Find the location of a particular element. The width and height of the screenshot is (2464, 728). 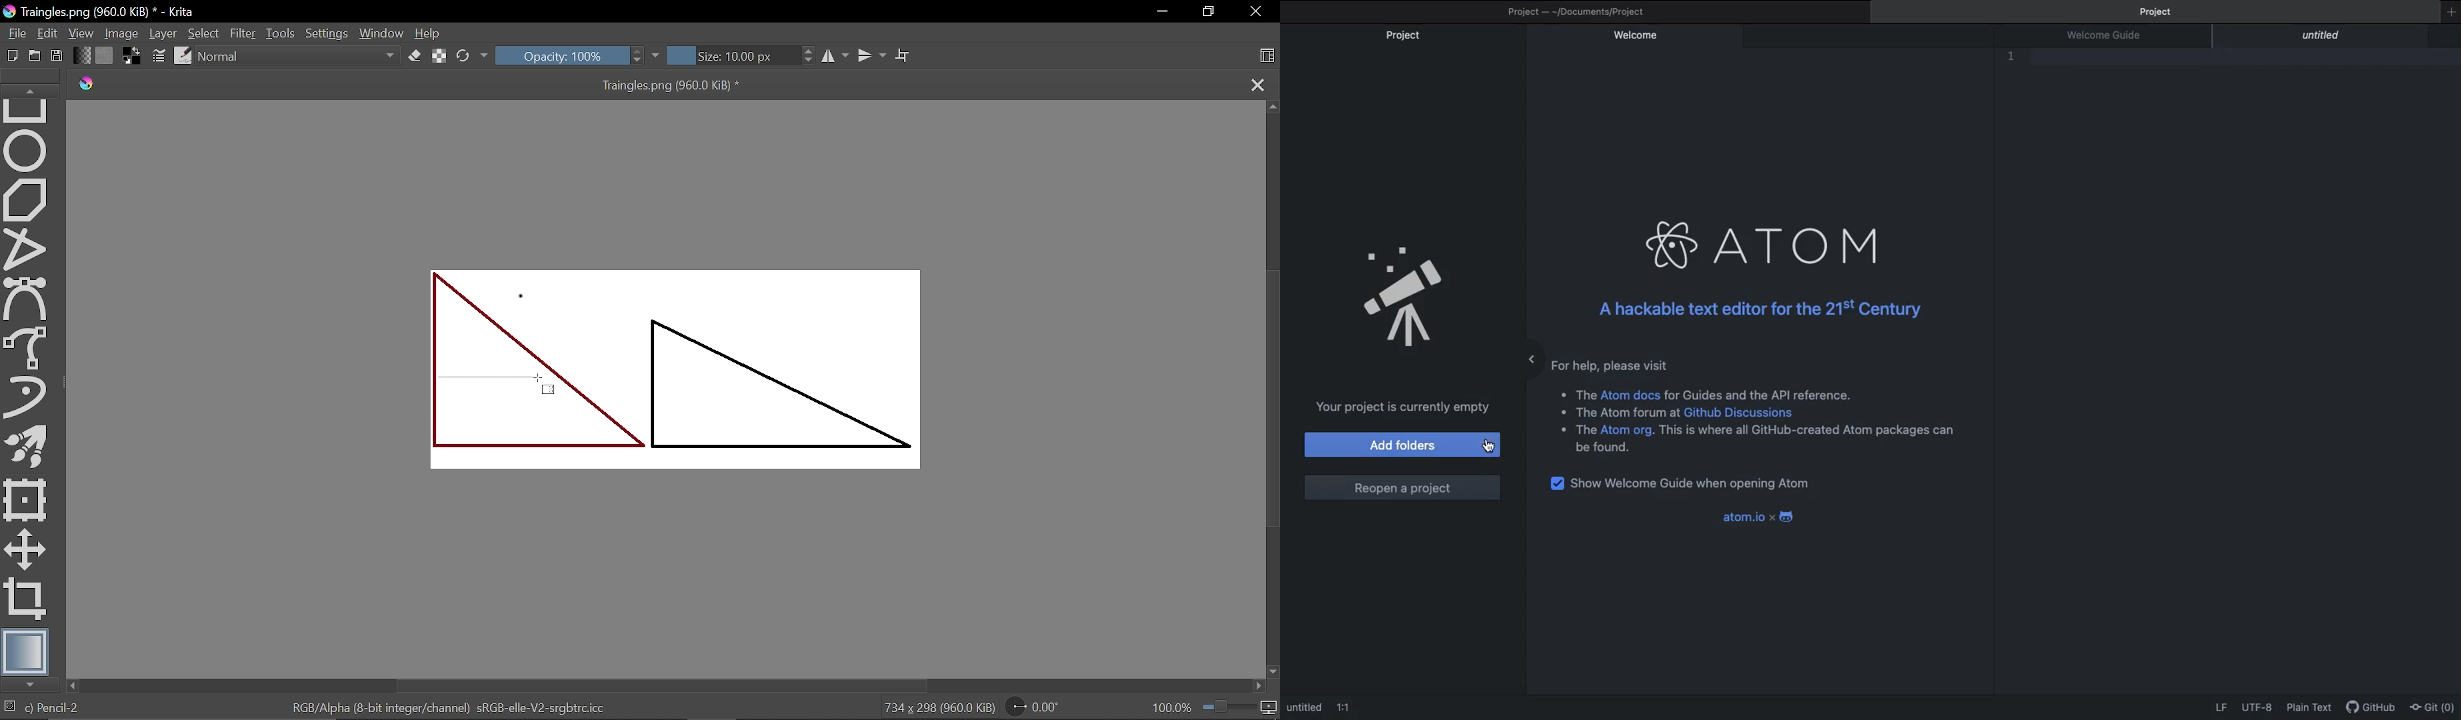

Help is located at coordinates (433, 33).